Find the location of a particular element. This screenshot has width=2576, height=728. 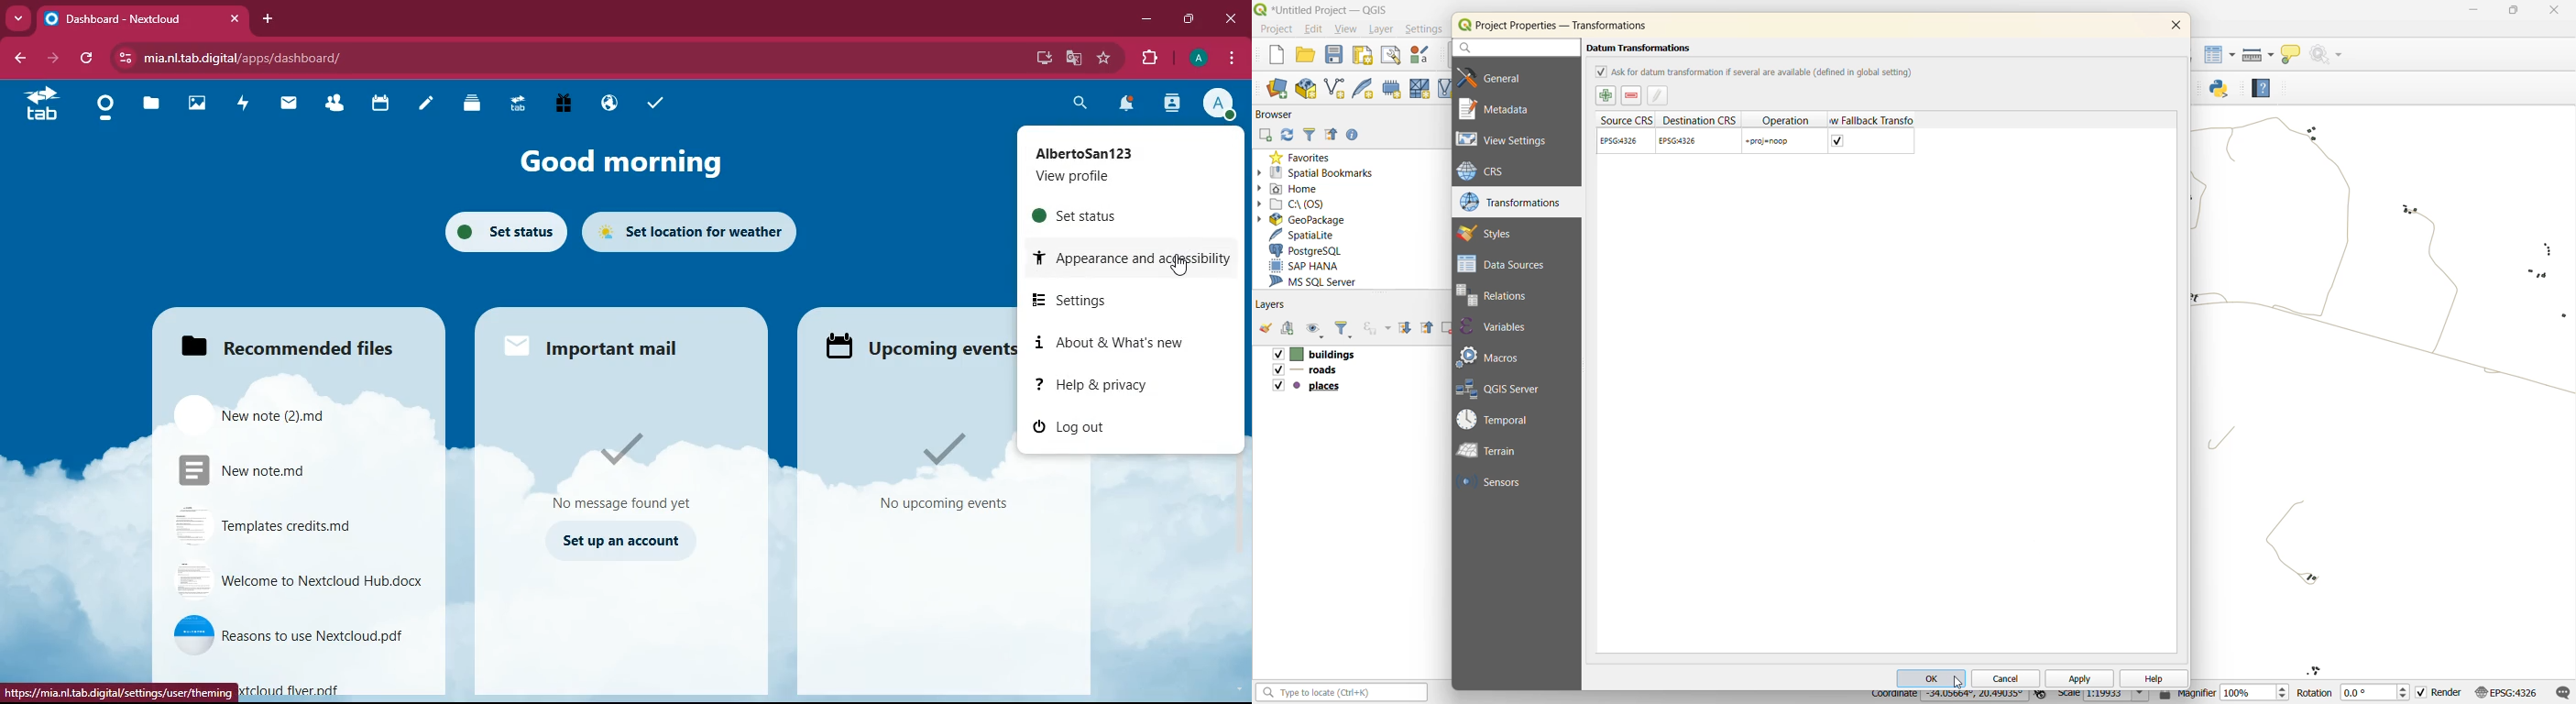

c\:os is located at coordinates (1297, 203).